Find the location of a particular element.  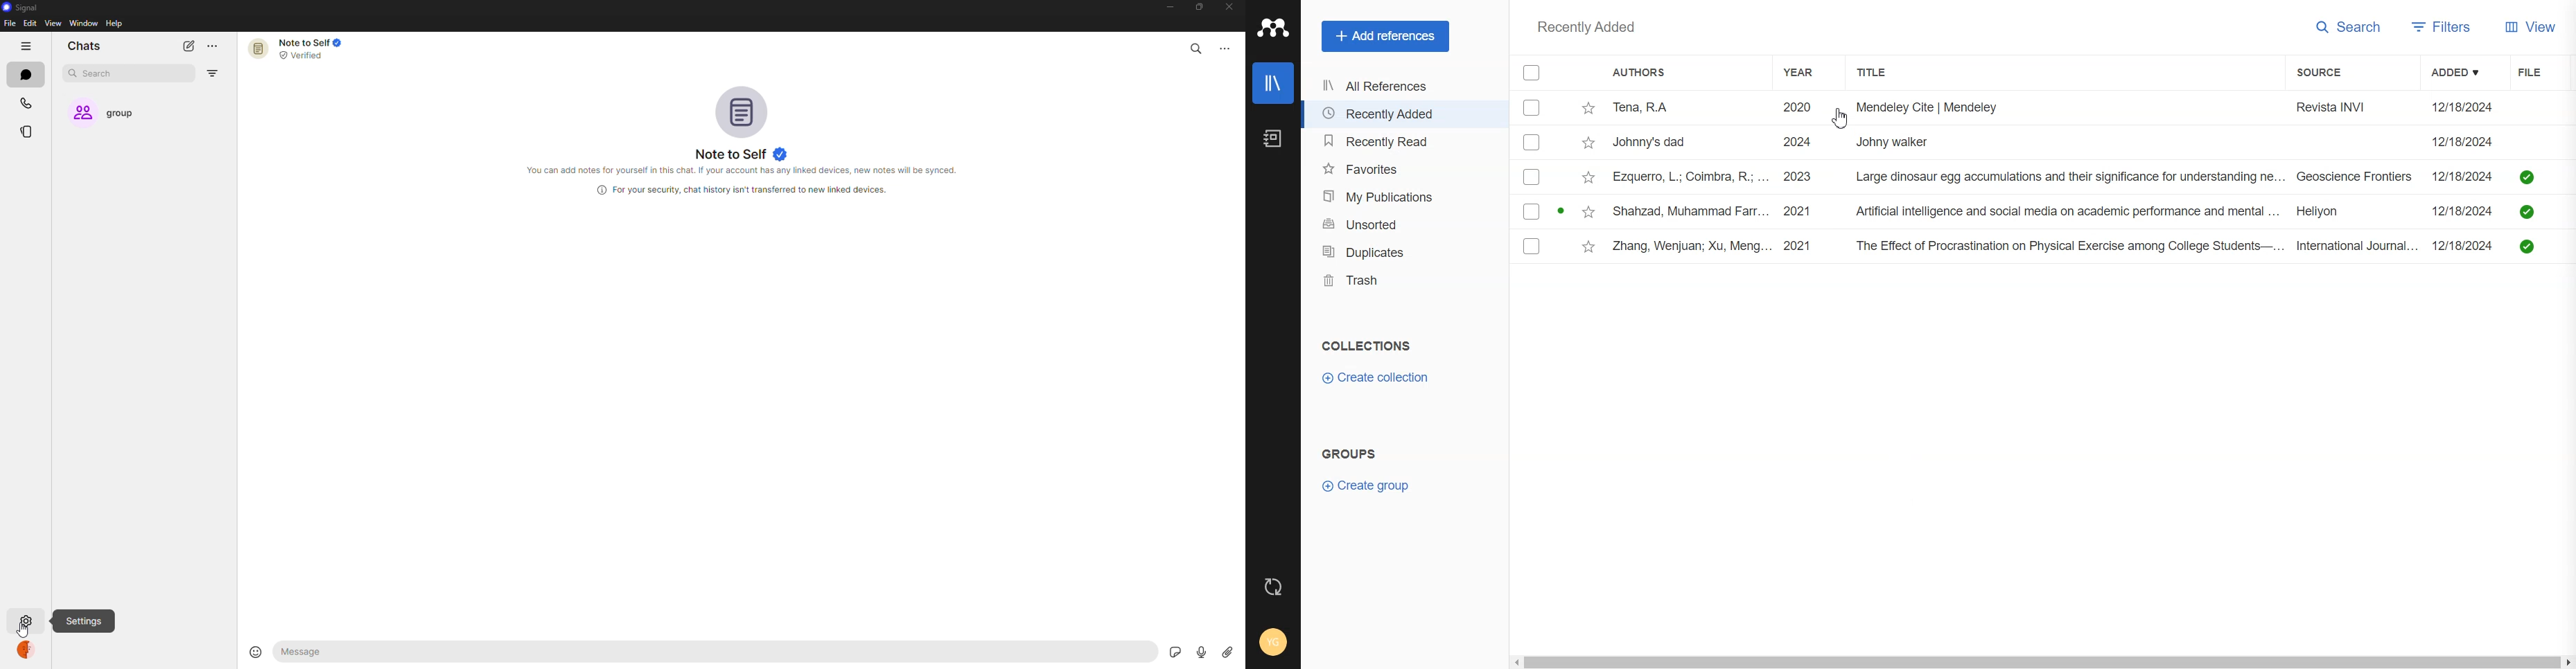

Title is located at coordinates (1890, 73).